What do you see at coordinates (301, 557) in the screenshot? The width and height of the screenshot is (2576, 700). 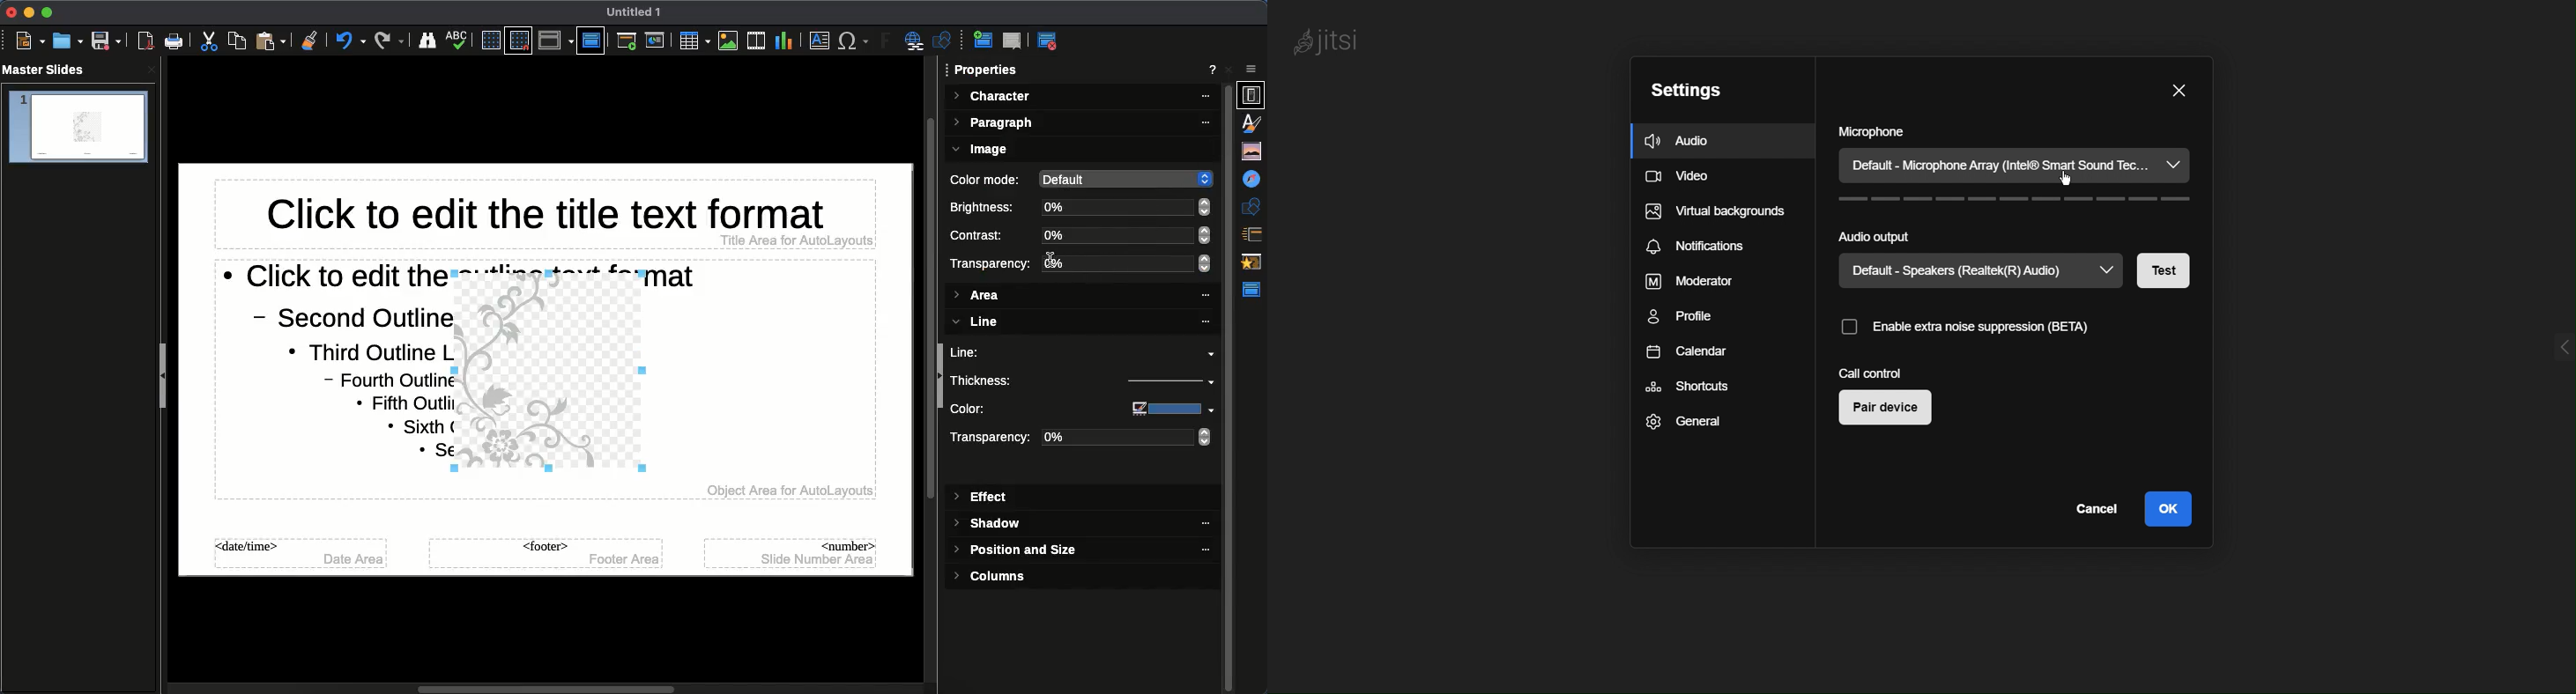 I see `Master slide date time` at bounding box center [301, 557].